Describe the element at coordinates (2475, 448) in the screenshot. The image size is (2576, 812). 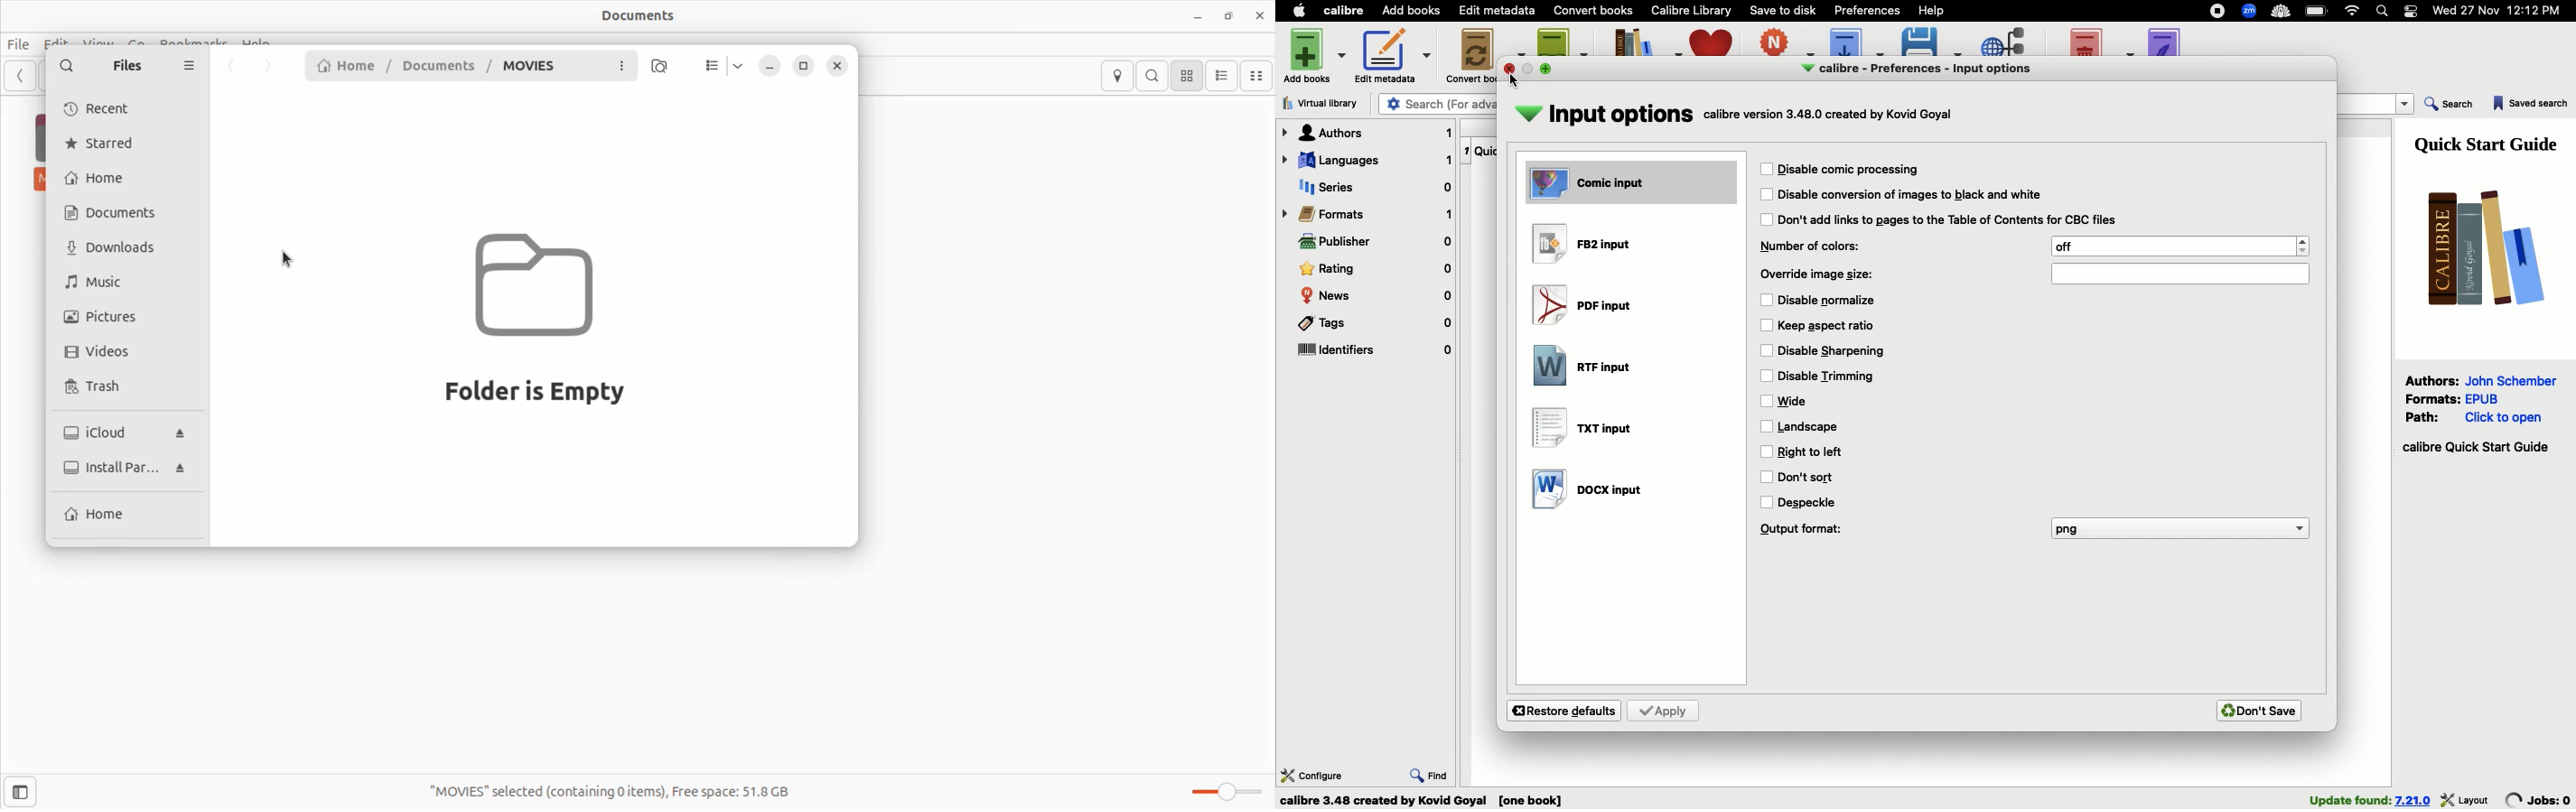
I see `Start guide` at that location.